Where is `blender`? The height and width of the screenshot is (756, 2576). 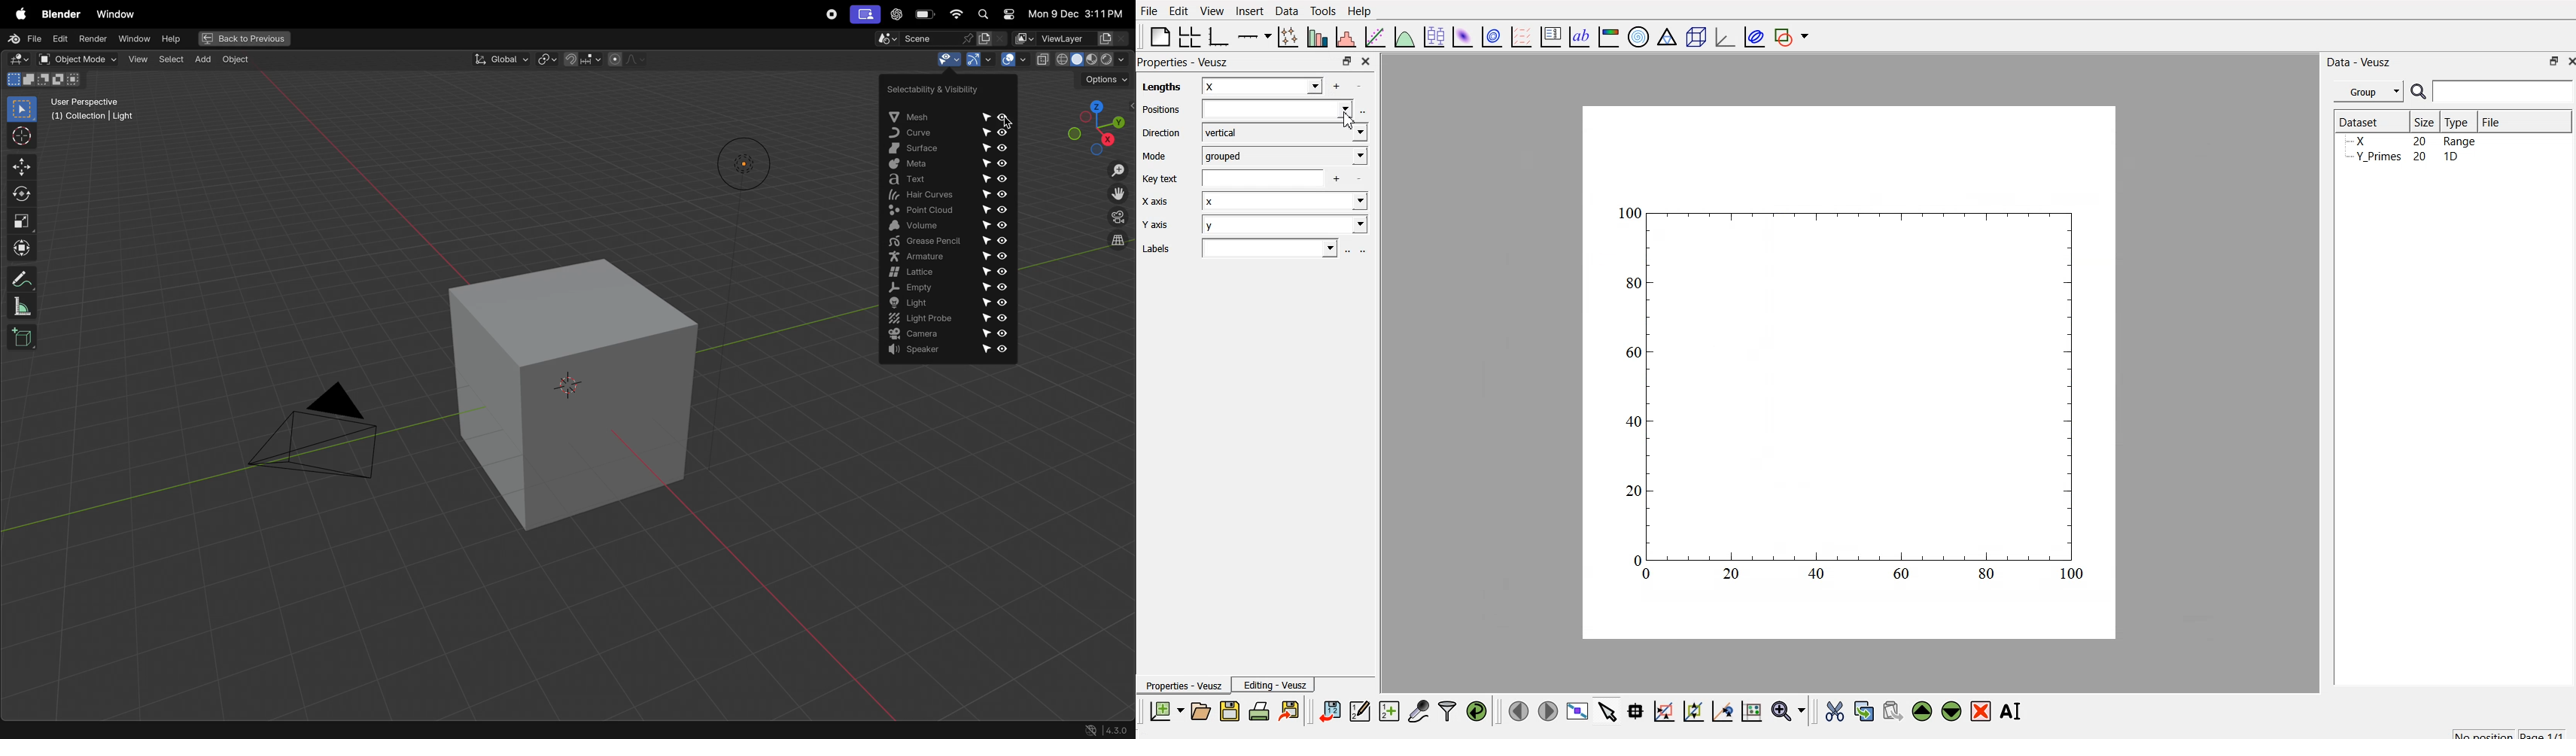
blender is located at coordinates (58, 14).